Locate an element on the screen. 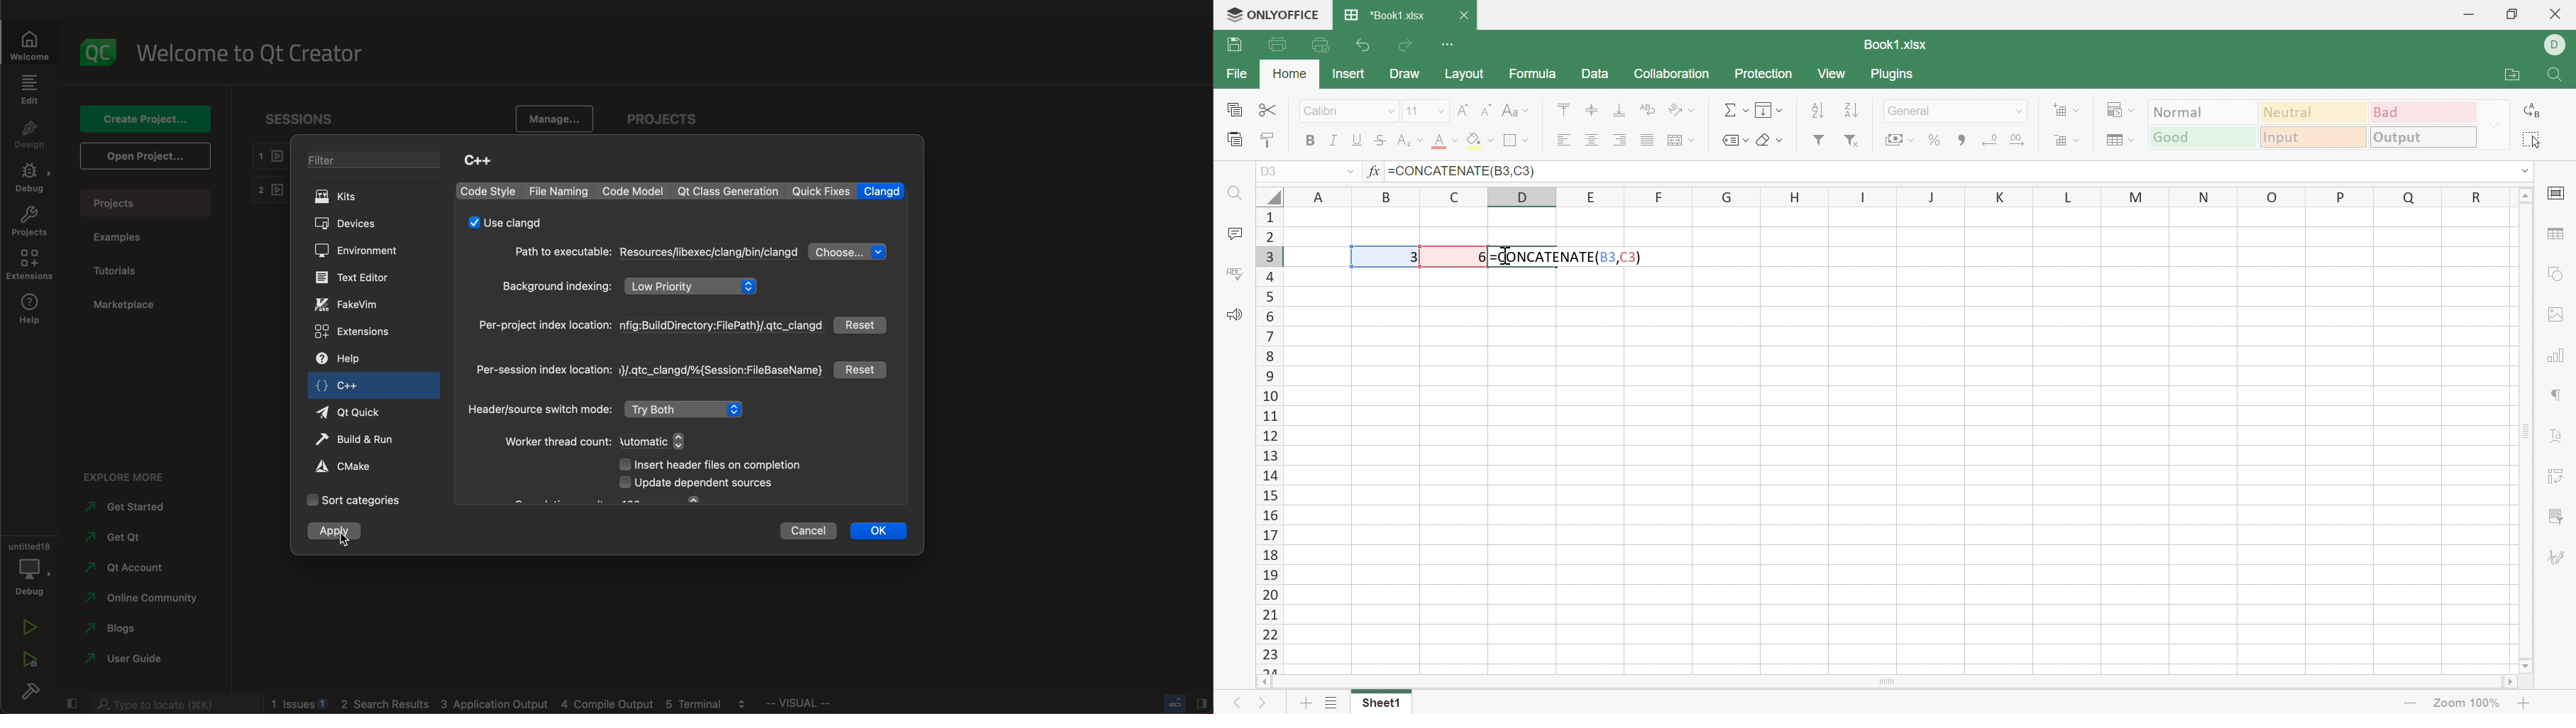  Align center is located at coordinates (1595, 139).